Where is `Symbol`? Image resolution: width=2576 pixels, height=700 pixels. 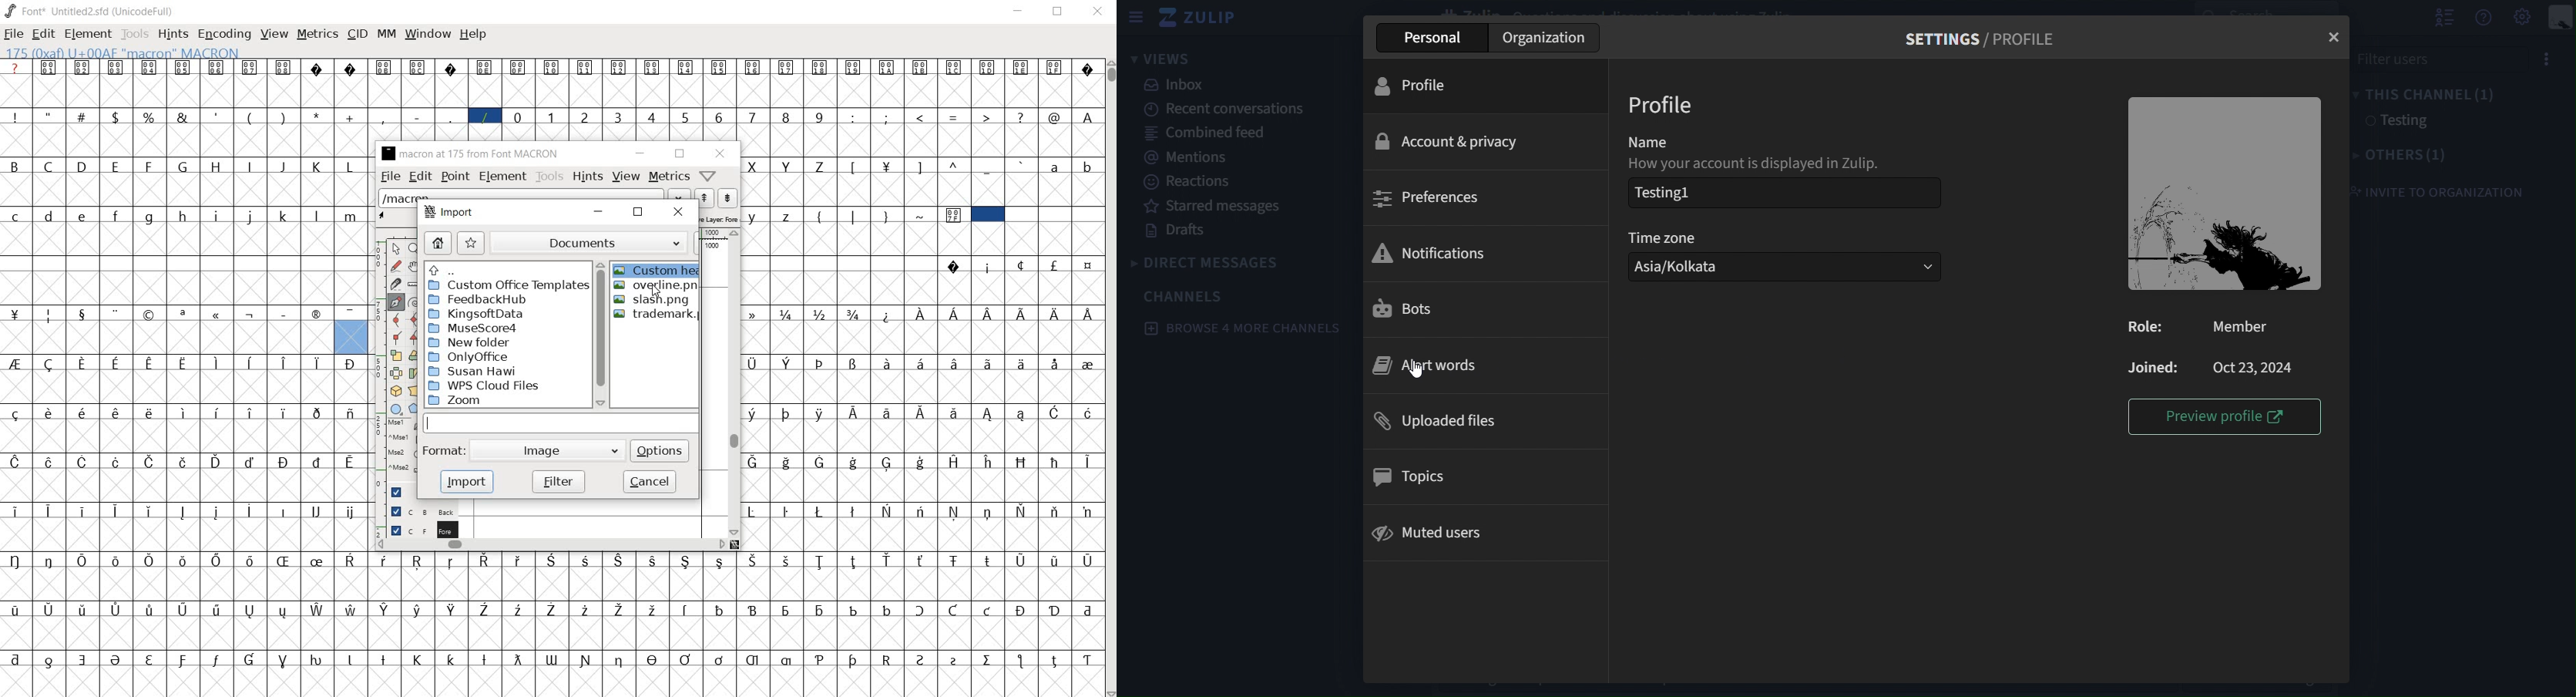 Symbol is located at coordinates (352, 658).